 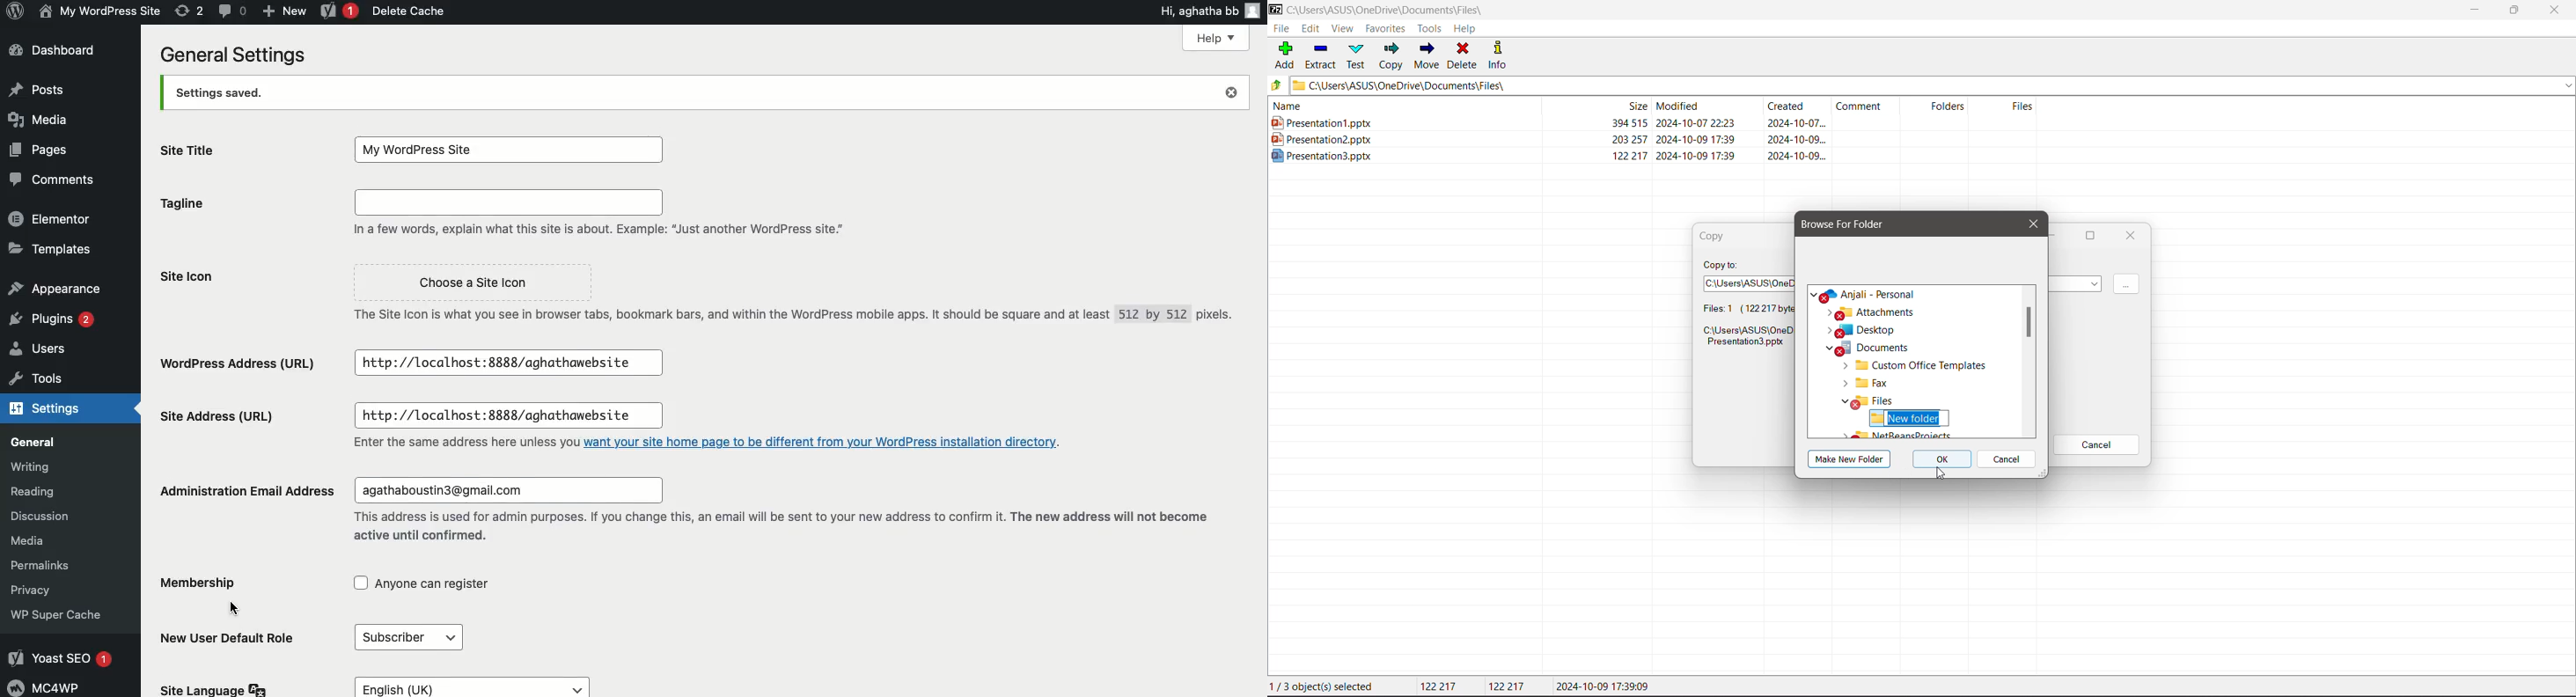 I want to click on Subscriber, so click(x=407, y=637).